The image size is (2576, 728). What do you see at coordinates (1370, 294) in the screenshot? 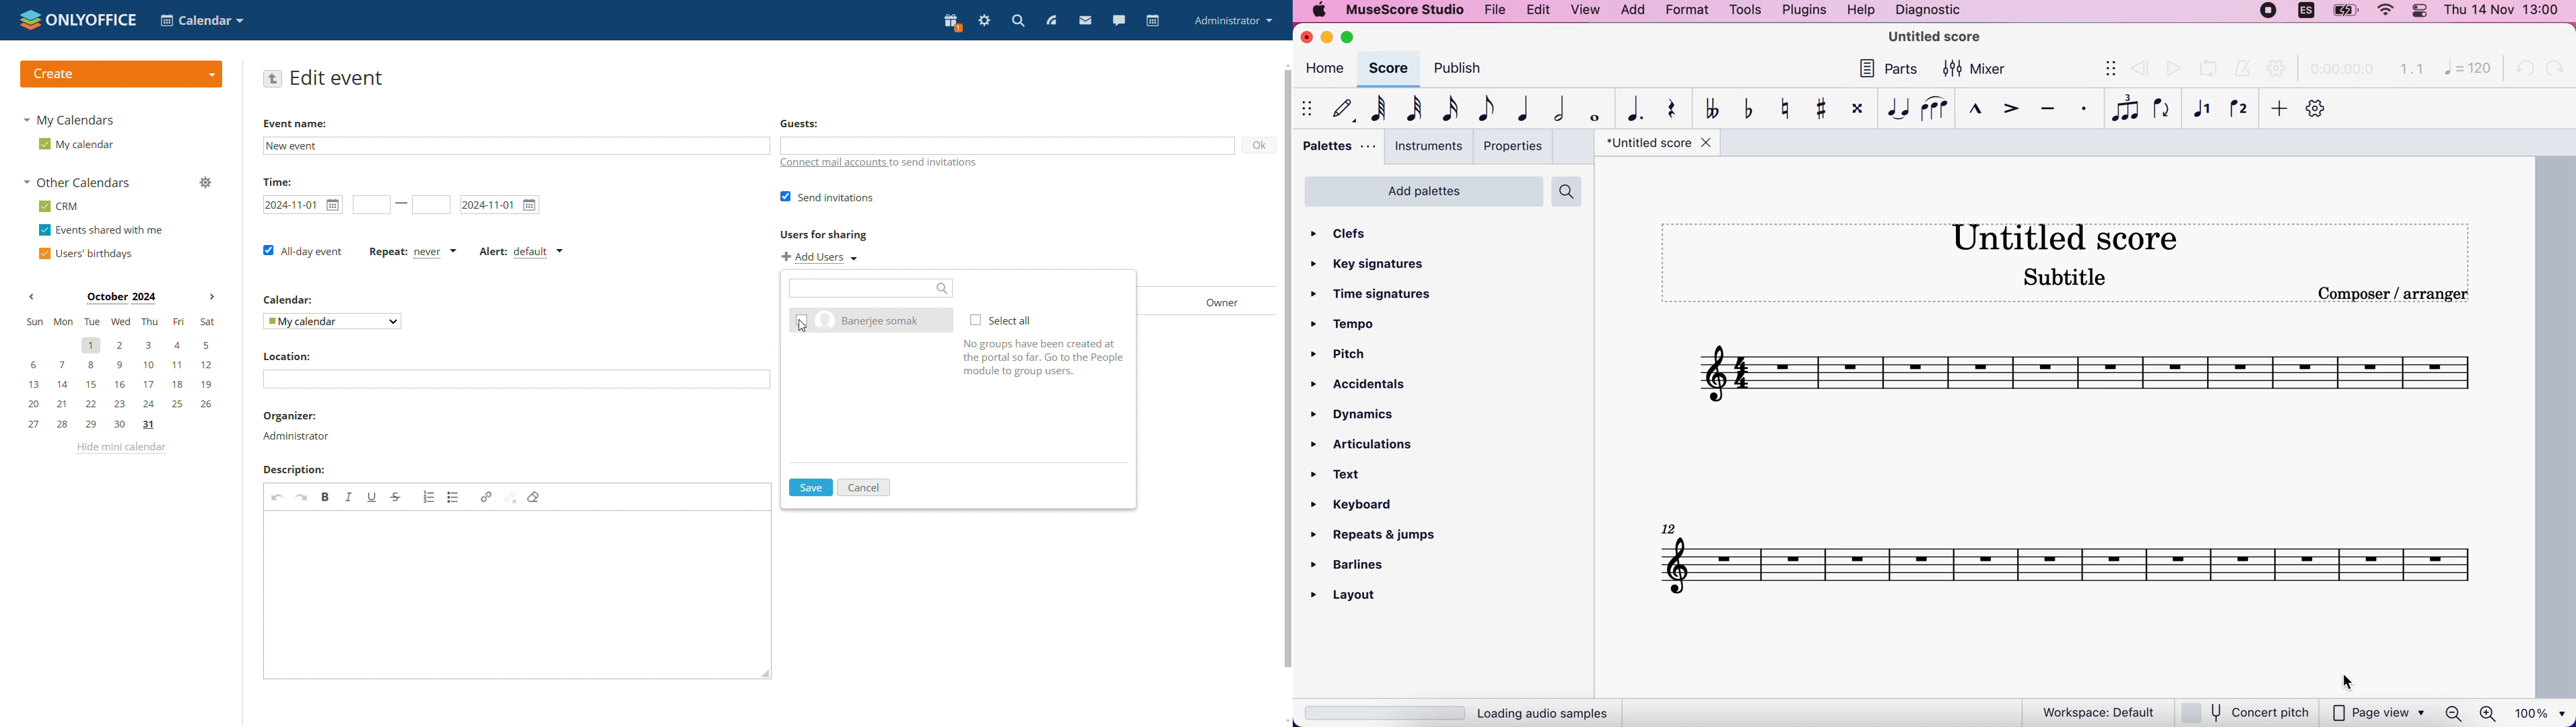
I see `time signatures` at bounding box center [1370, 294].